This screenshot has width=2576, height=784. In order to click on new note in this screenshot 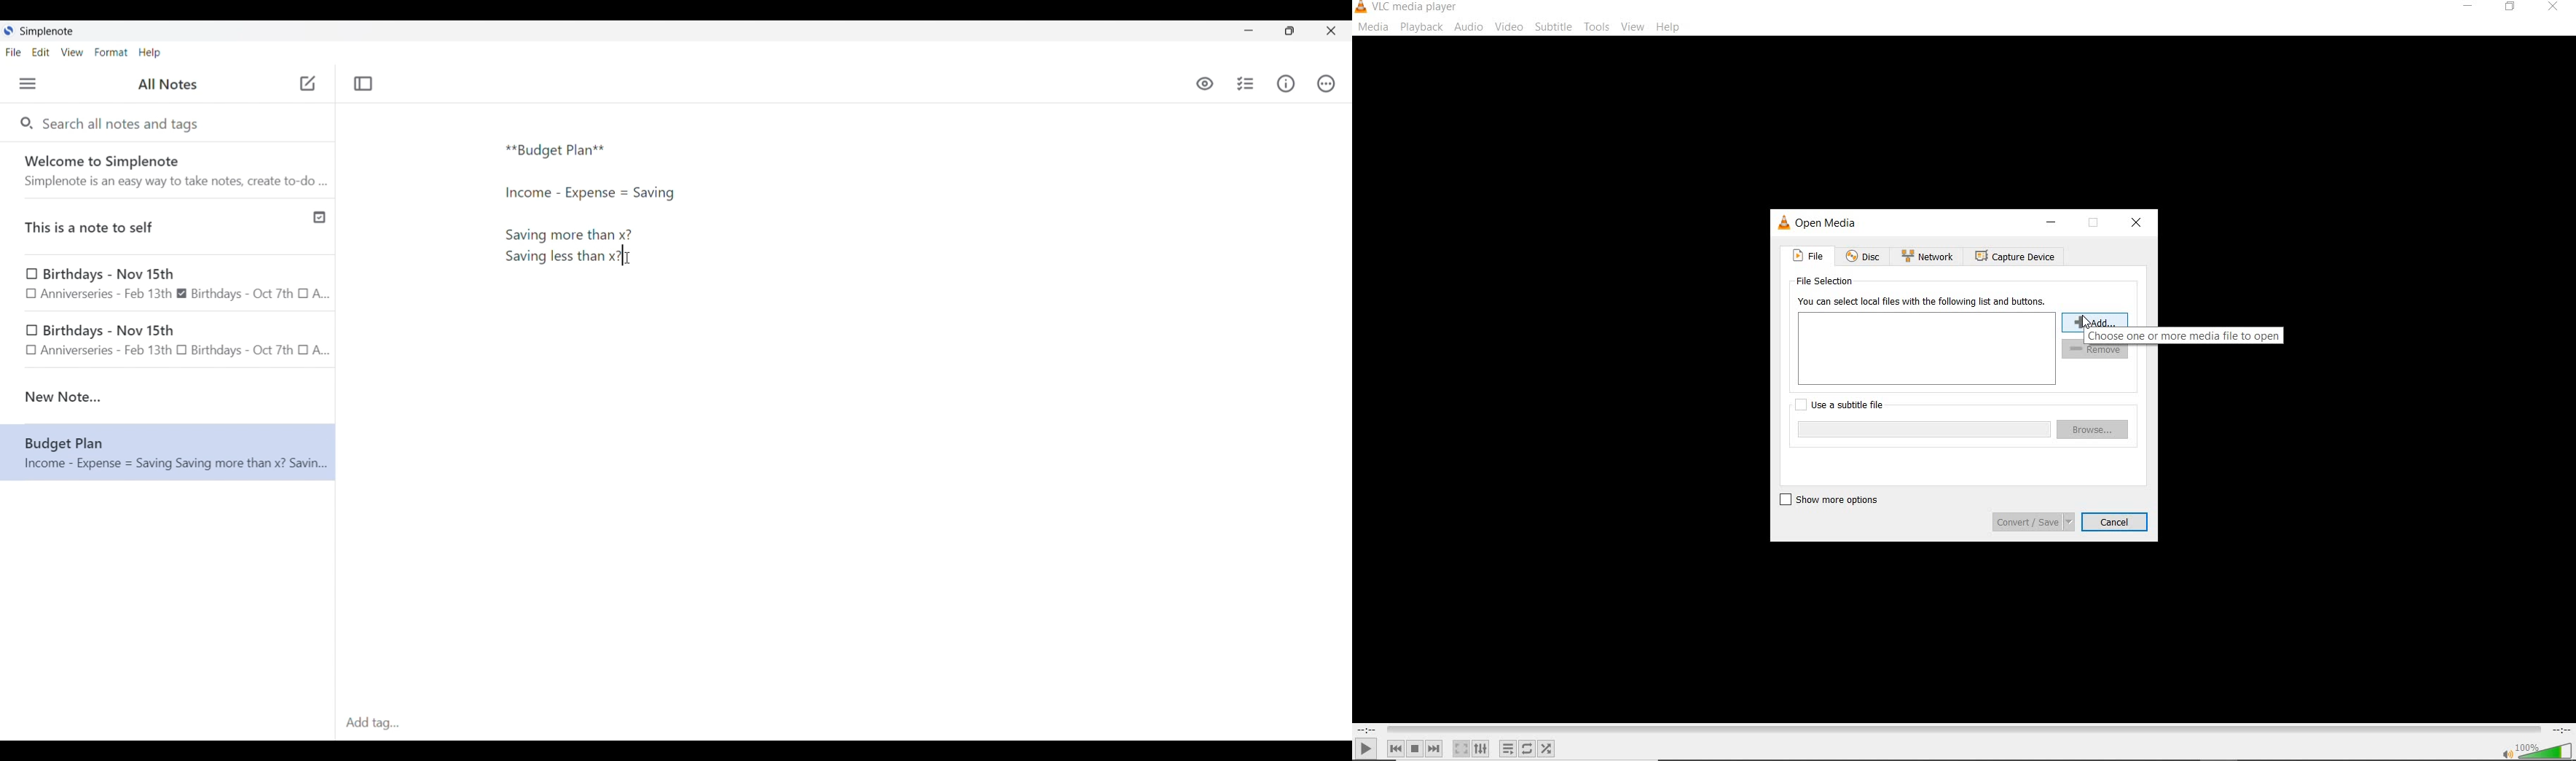, I will do `click(168, 397)`.